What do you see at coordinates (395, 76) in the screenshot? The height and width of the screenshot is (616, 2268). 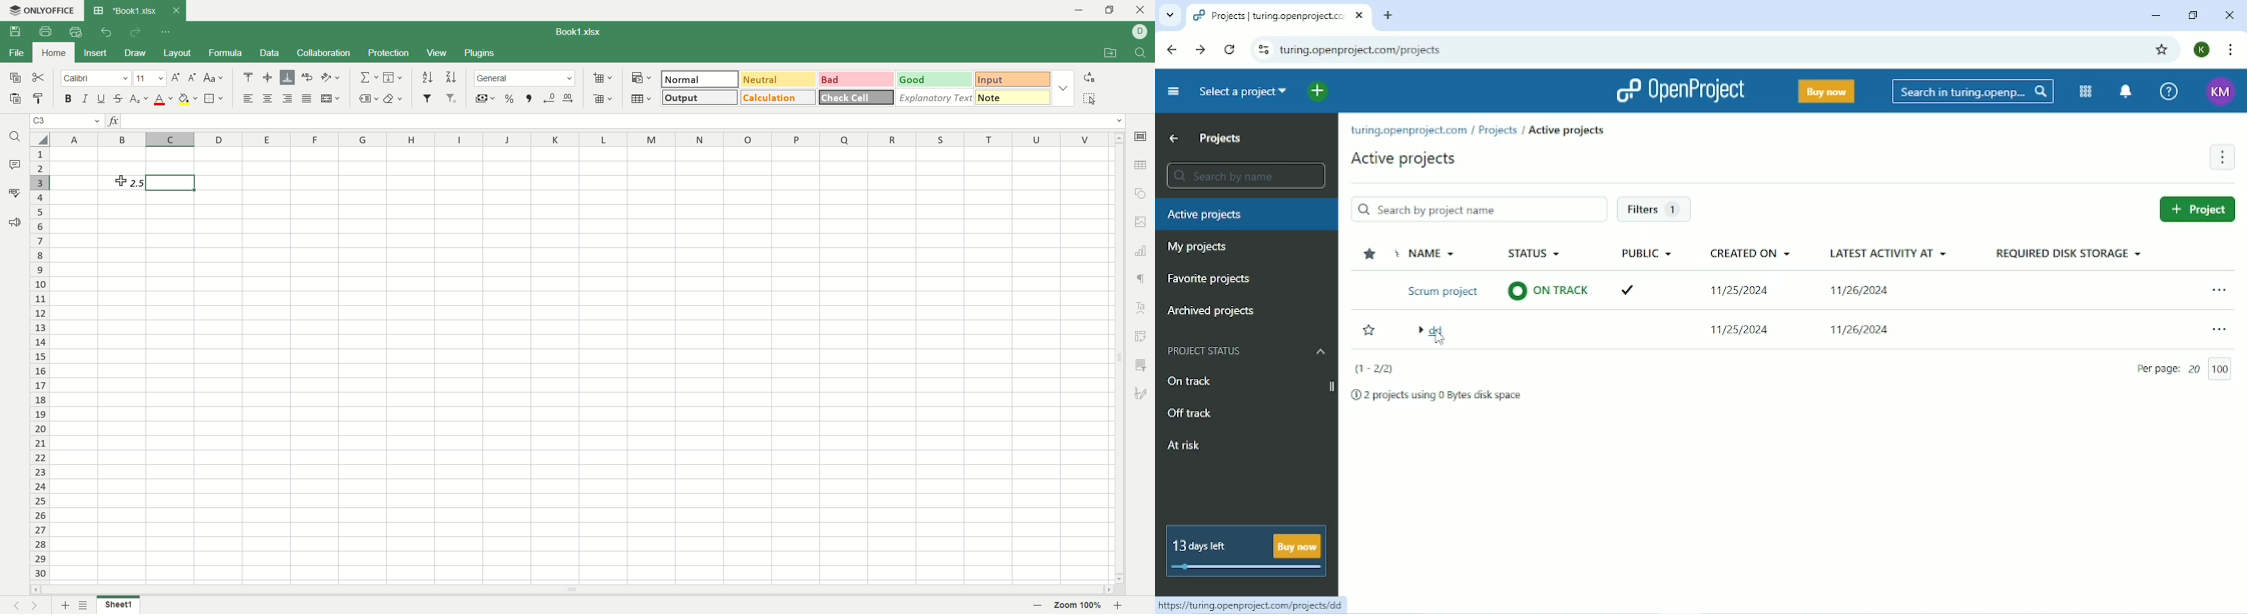 I see `fill` at bounding box center [395, 76].